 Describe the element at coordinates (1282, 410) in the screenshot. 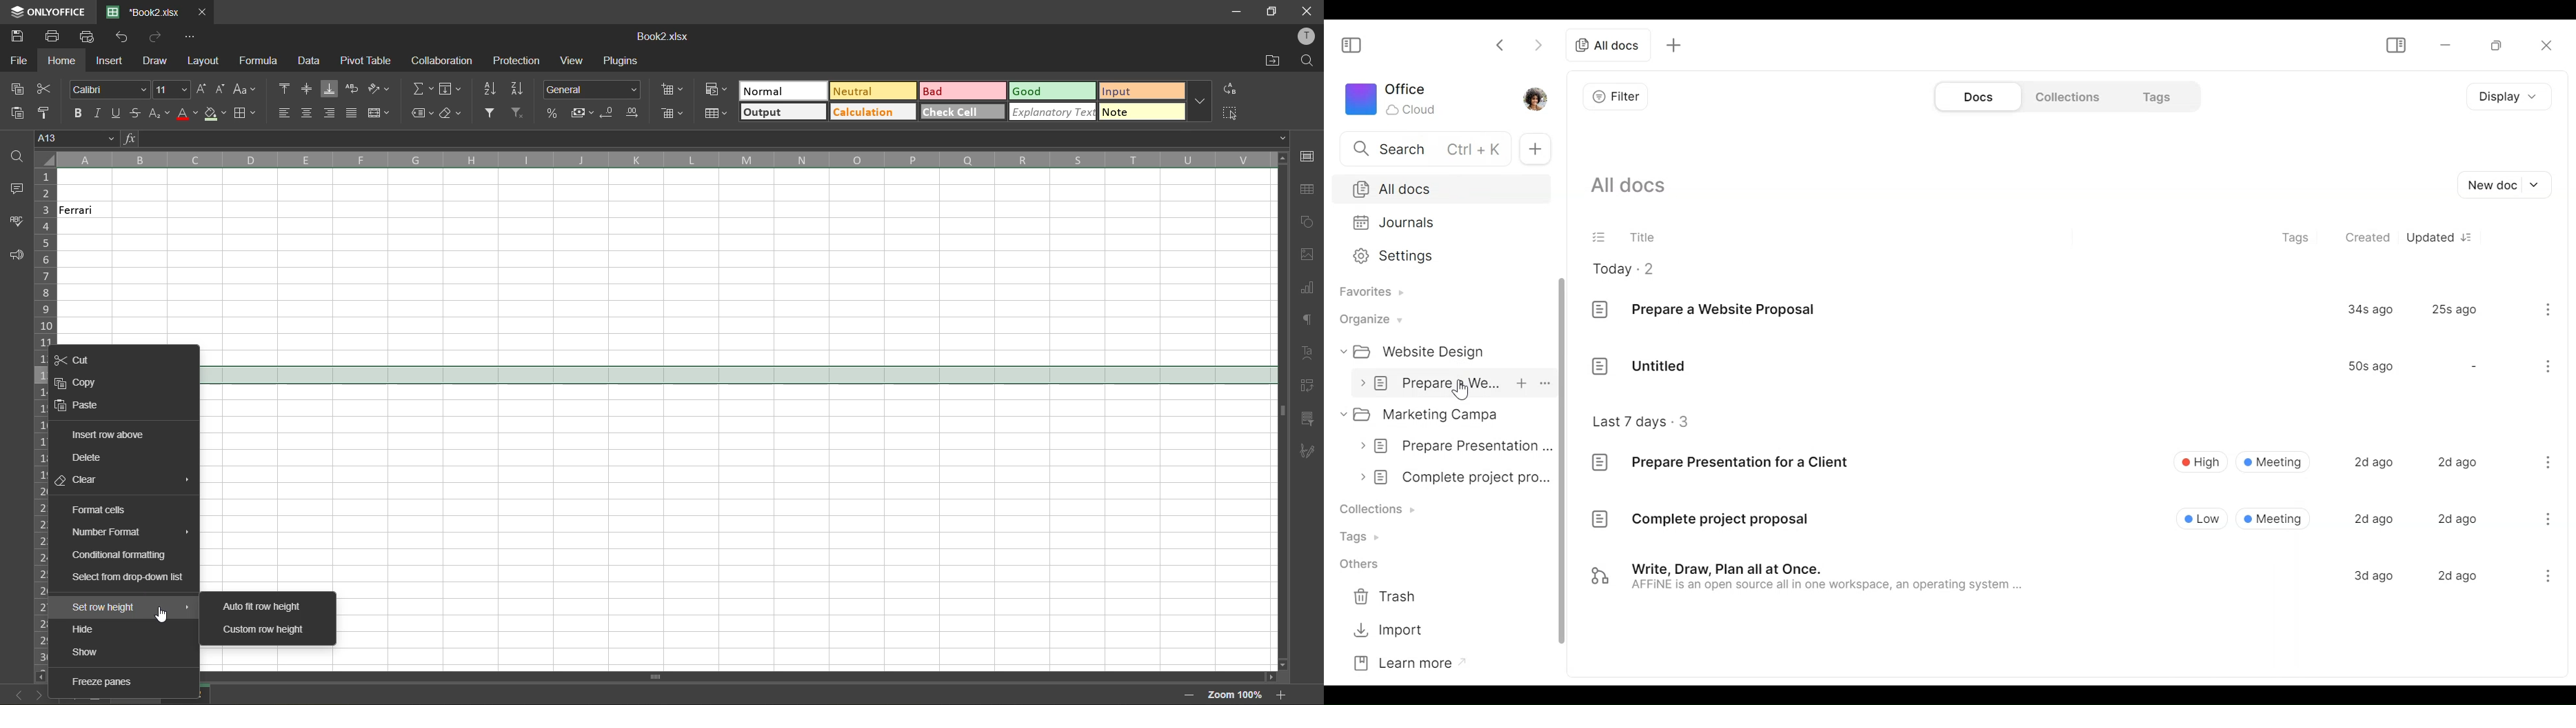

I see `scrollbar` at that location.